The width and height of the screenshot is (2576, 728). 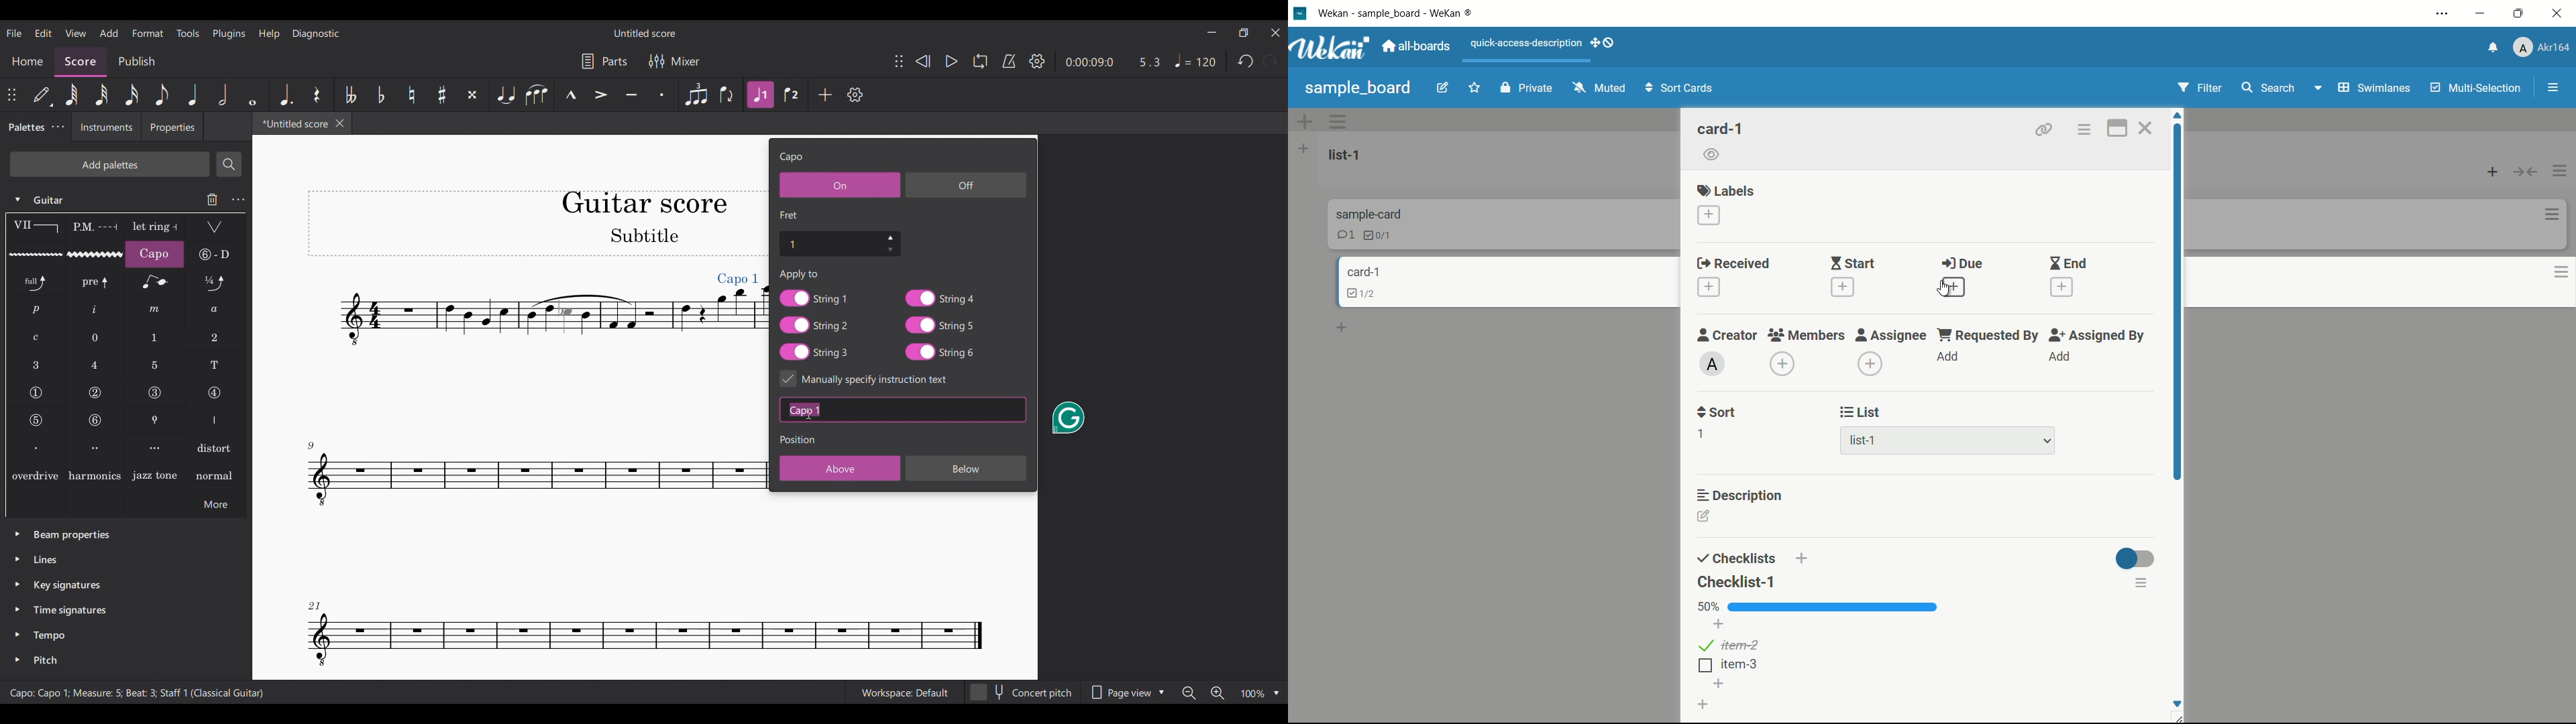 What do you see at coordinates (411, 95) in the screenshot?
I see `Toggle natural` at bounding box center [411, 95].